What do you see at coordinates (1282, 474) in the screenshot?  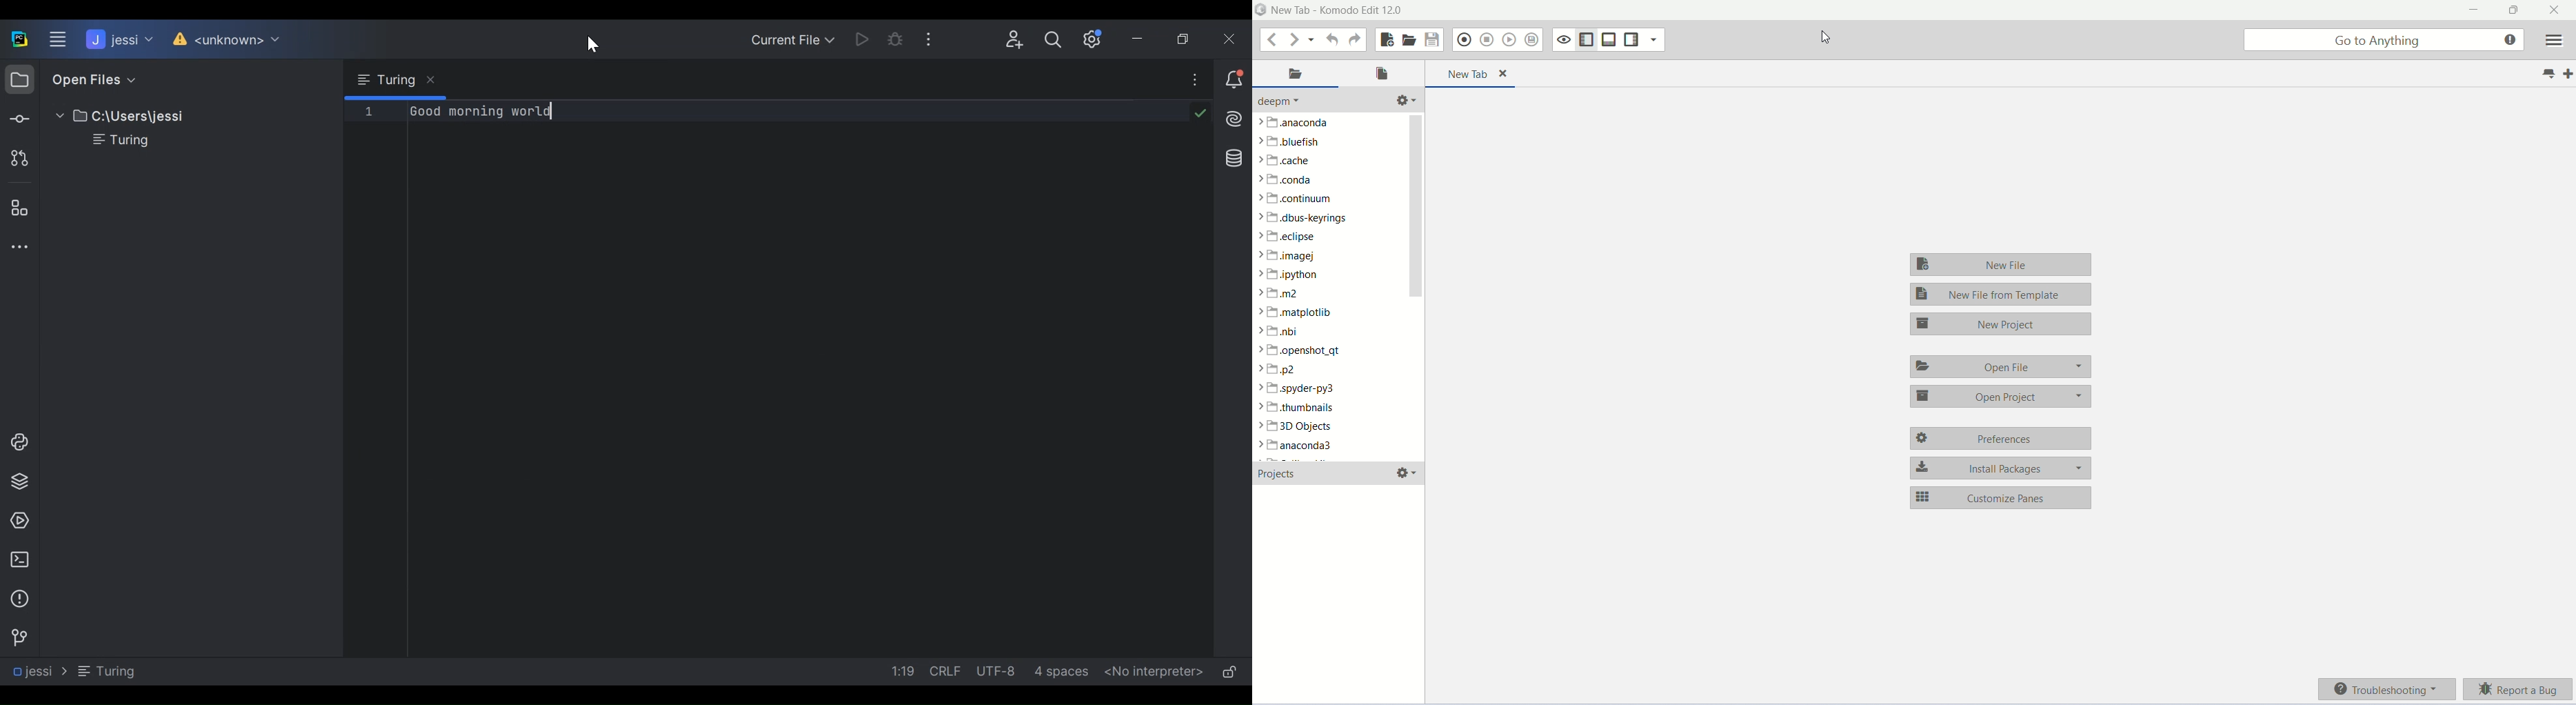 I see `projects` at bounding box center [1282, 474].